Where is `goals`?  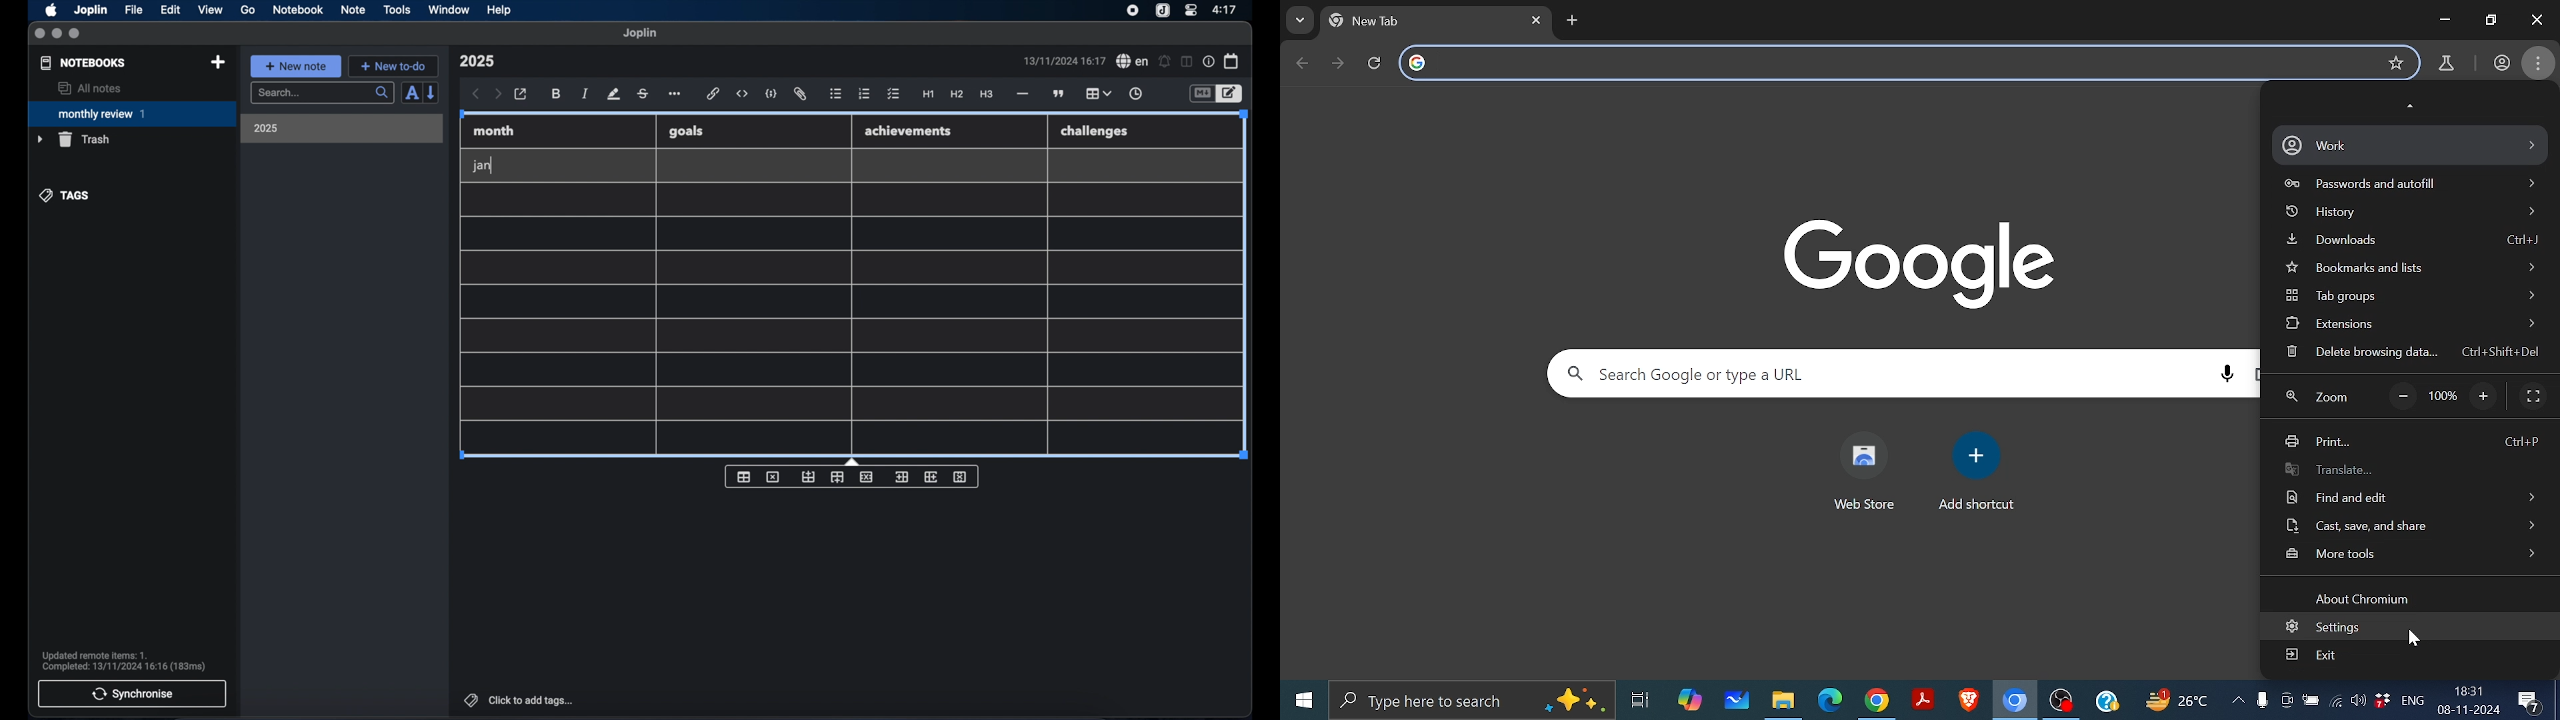 goals is located at coordinates (686, 131).